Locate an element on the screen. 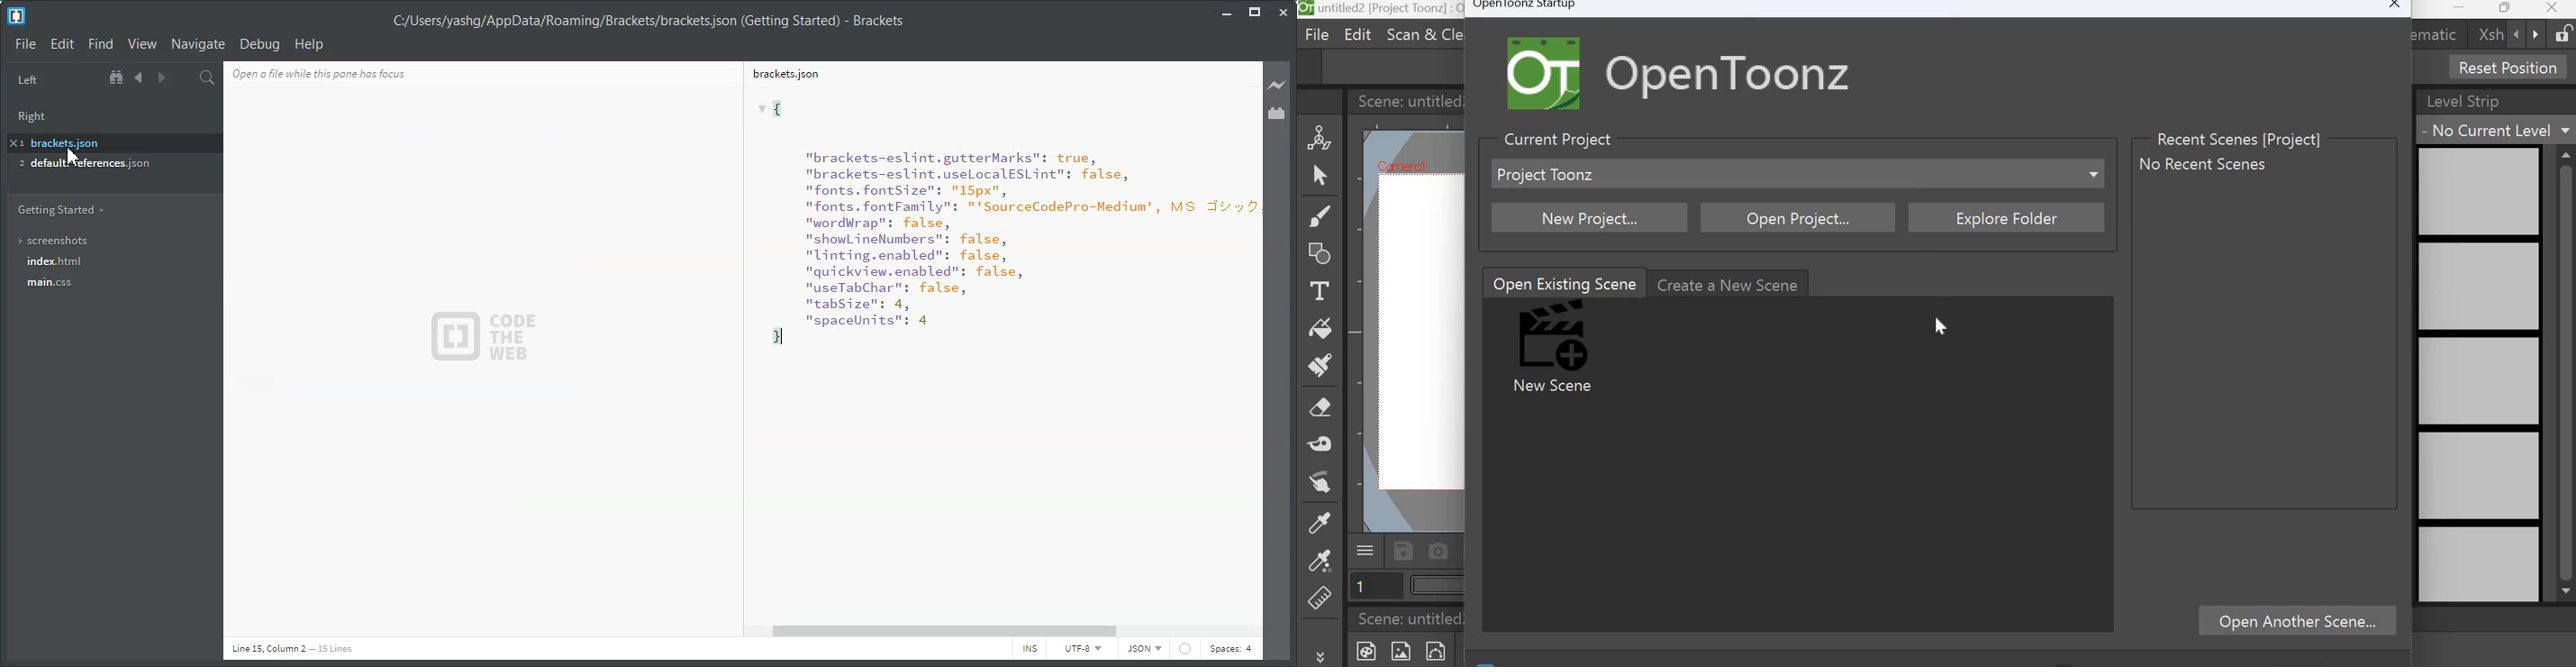 The height and width of the screenshot is (672, 2576). New project is located at coordinates (1591, 217).